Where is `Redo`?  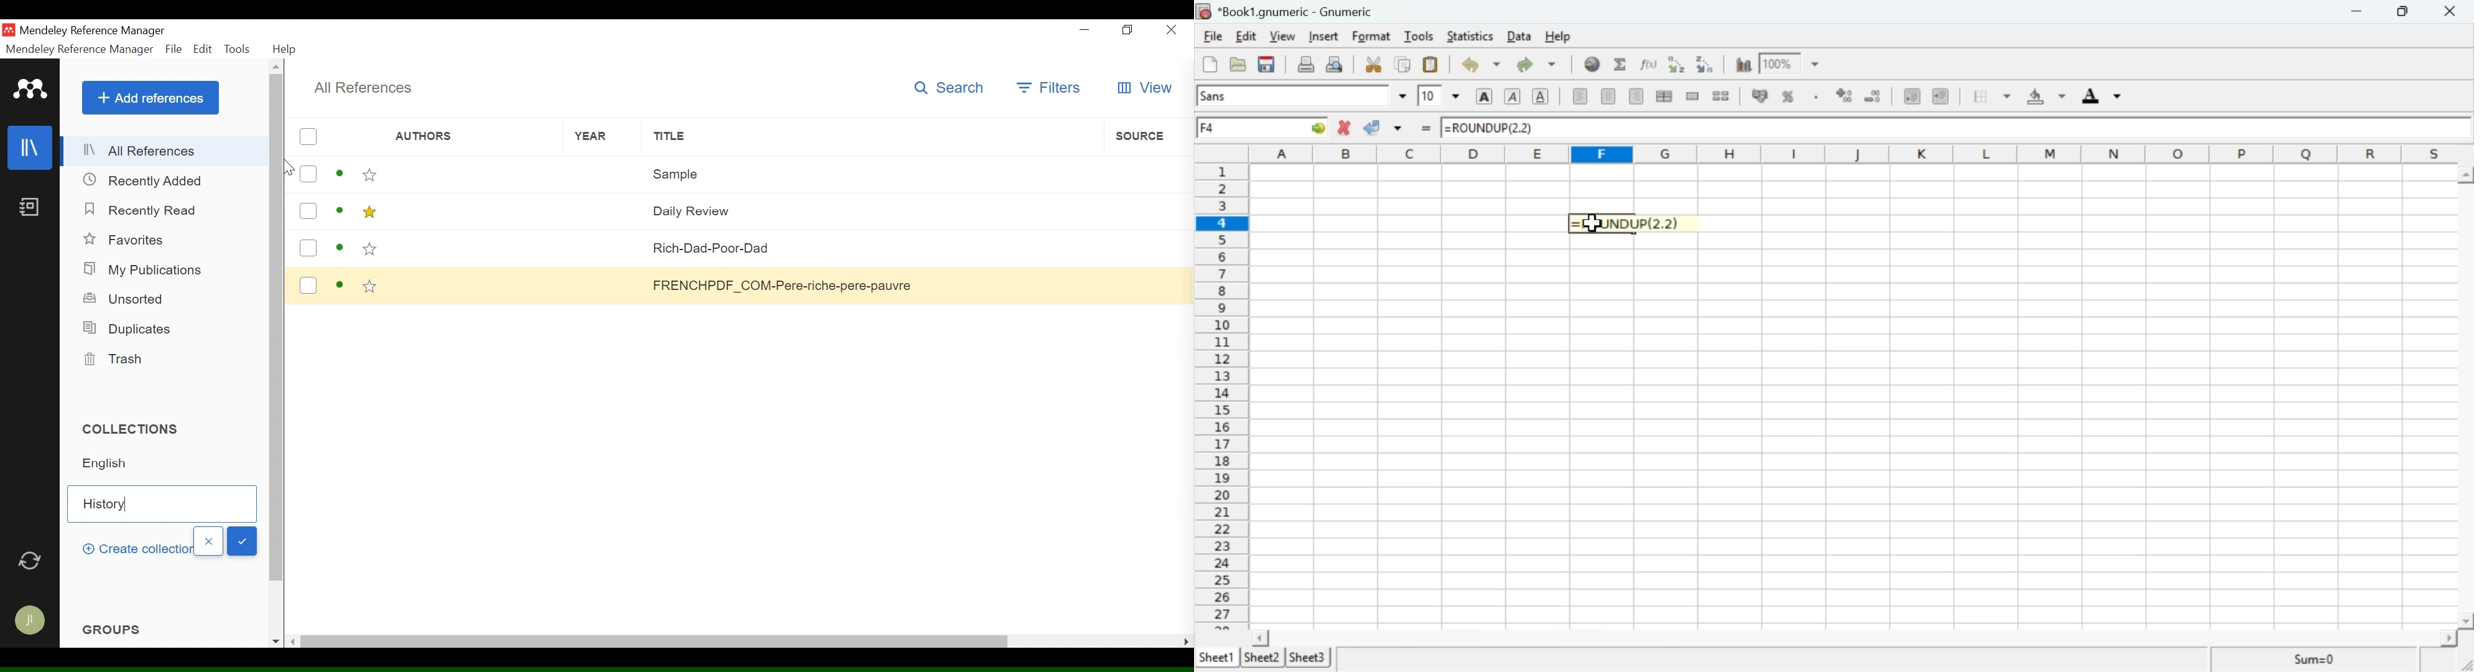 Redo is located at coordinates (1535, 66).